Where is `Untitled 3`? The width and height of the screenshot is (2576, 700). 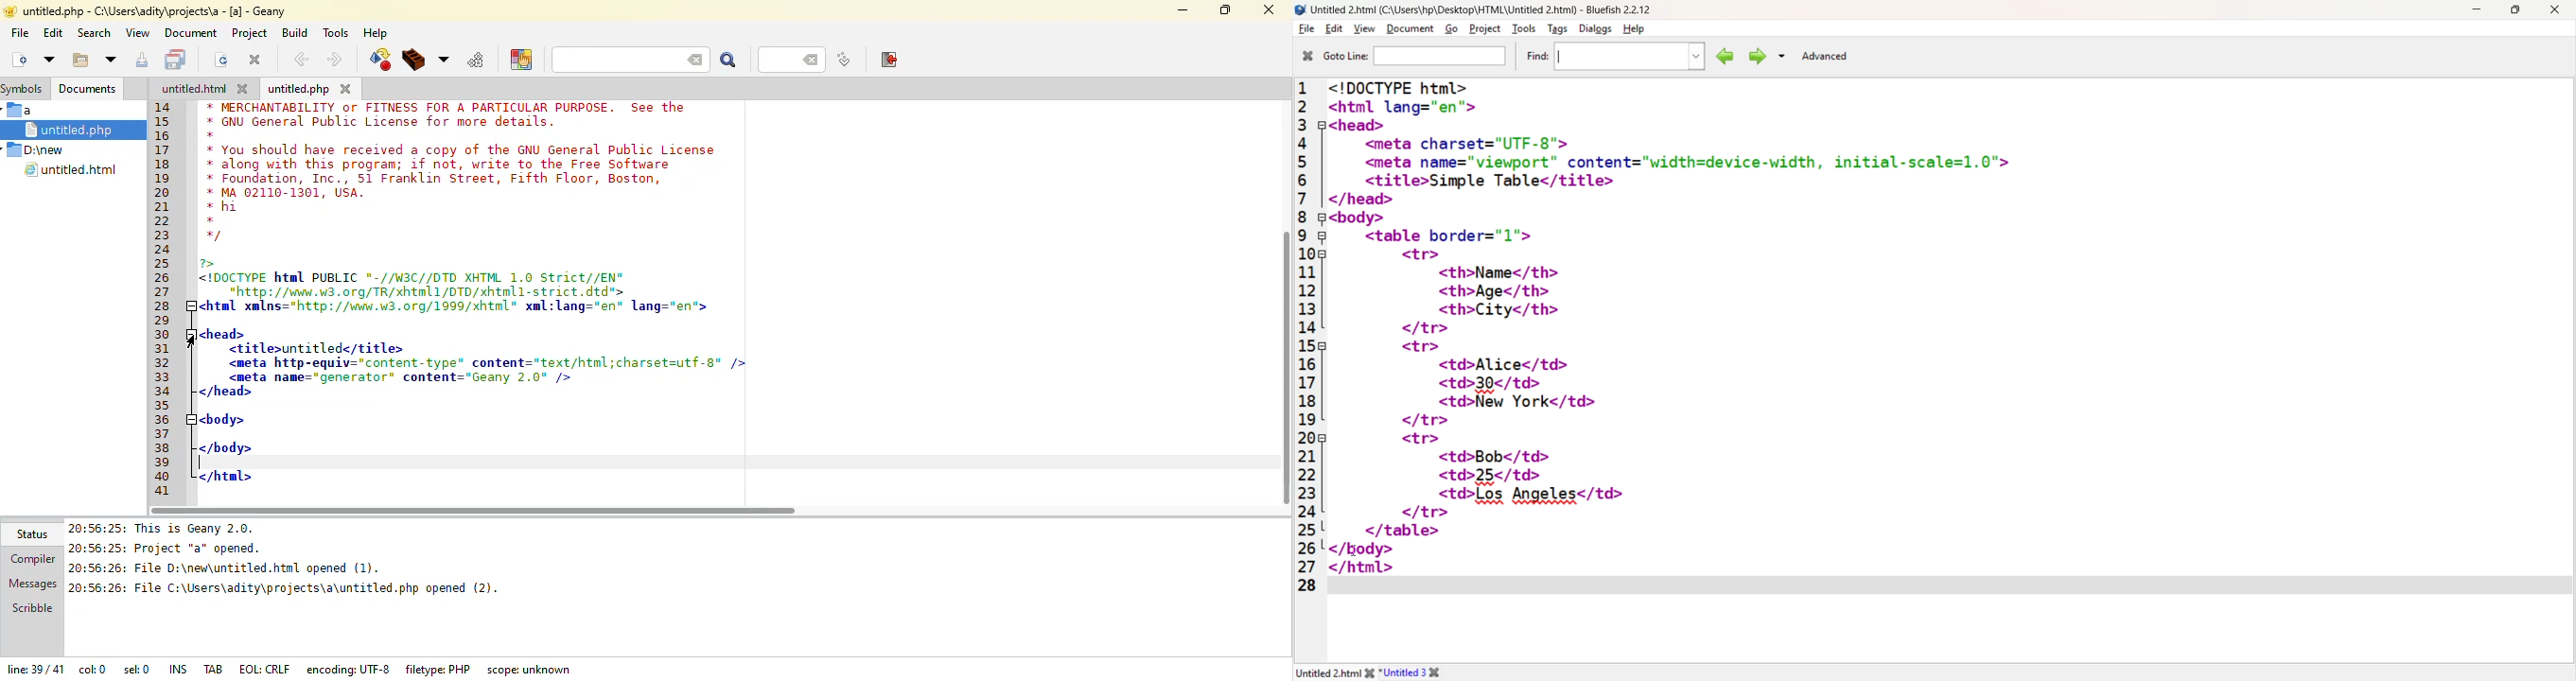
Untitled 3 is located at coordinates (1403, 672).